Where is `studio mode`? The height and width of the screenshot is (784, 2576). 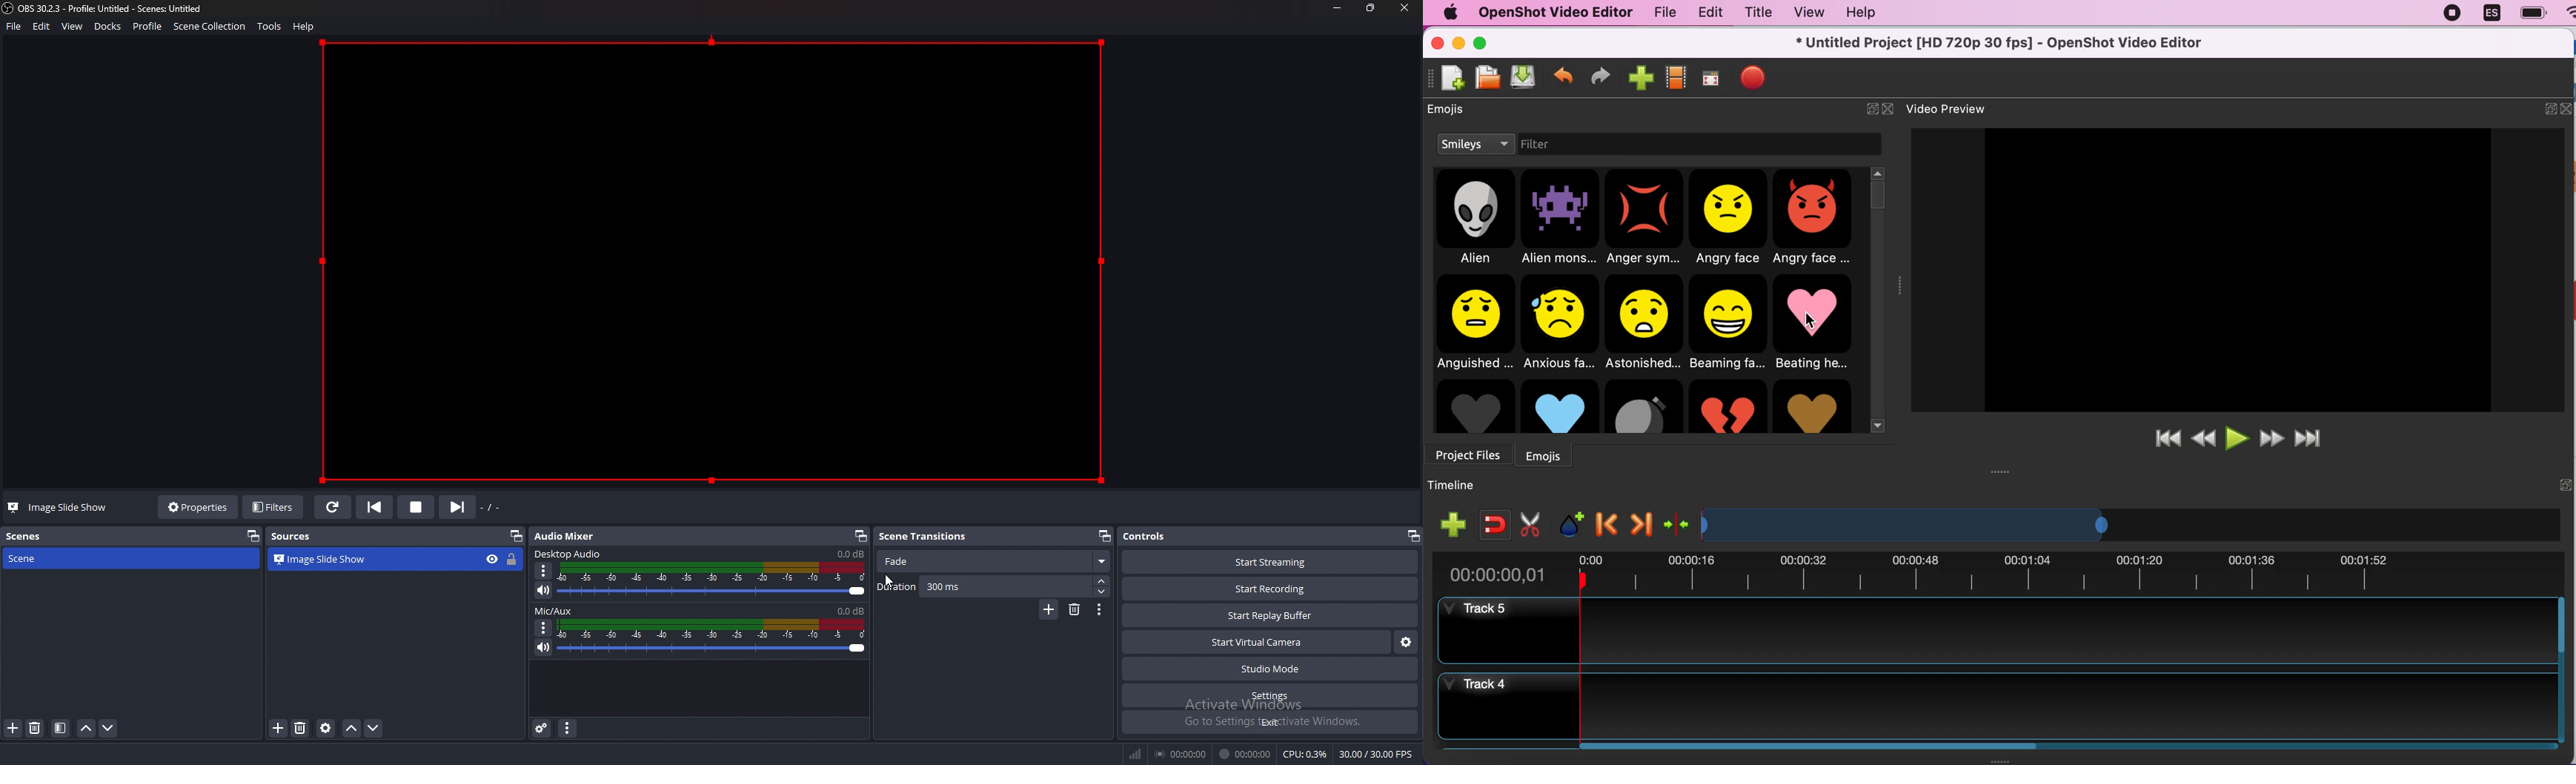
studio mode is located at coordinates (1269, 669).